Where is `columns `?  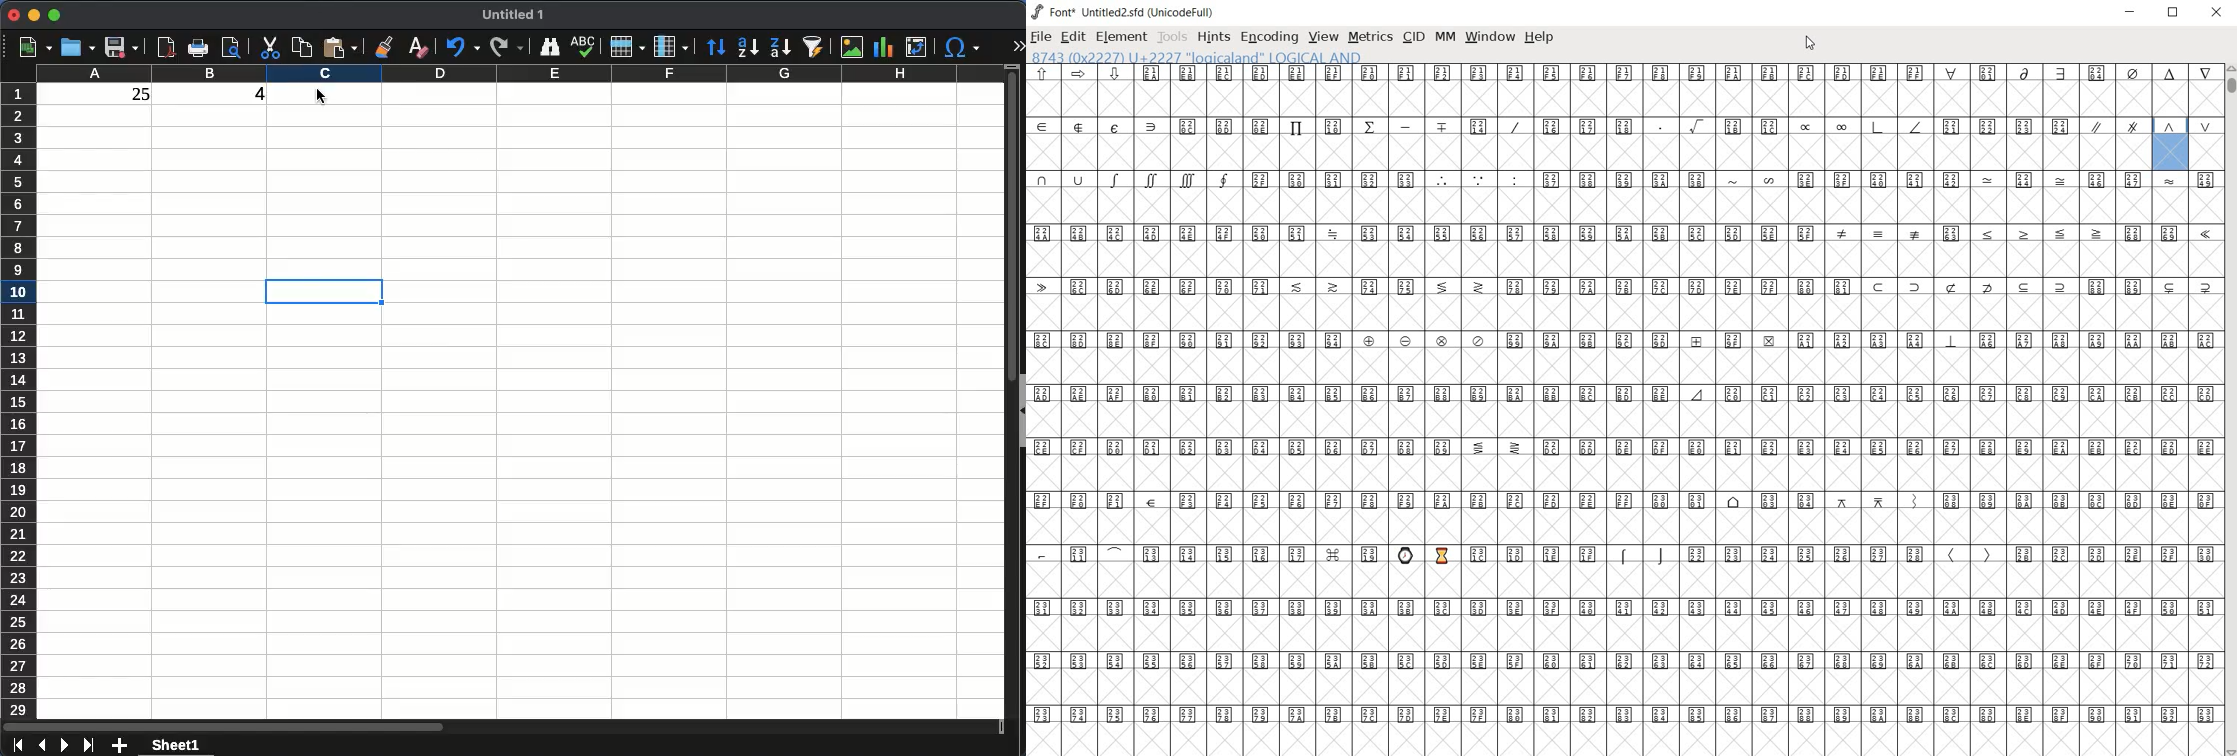 columns  is located at coordinates (515, 74).